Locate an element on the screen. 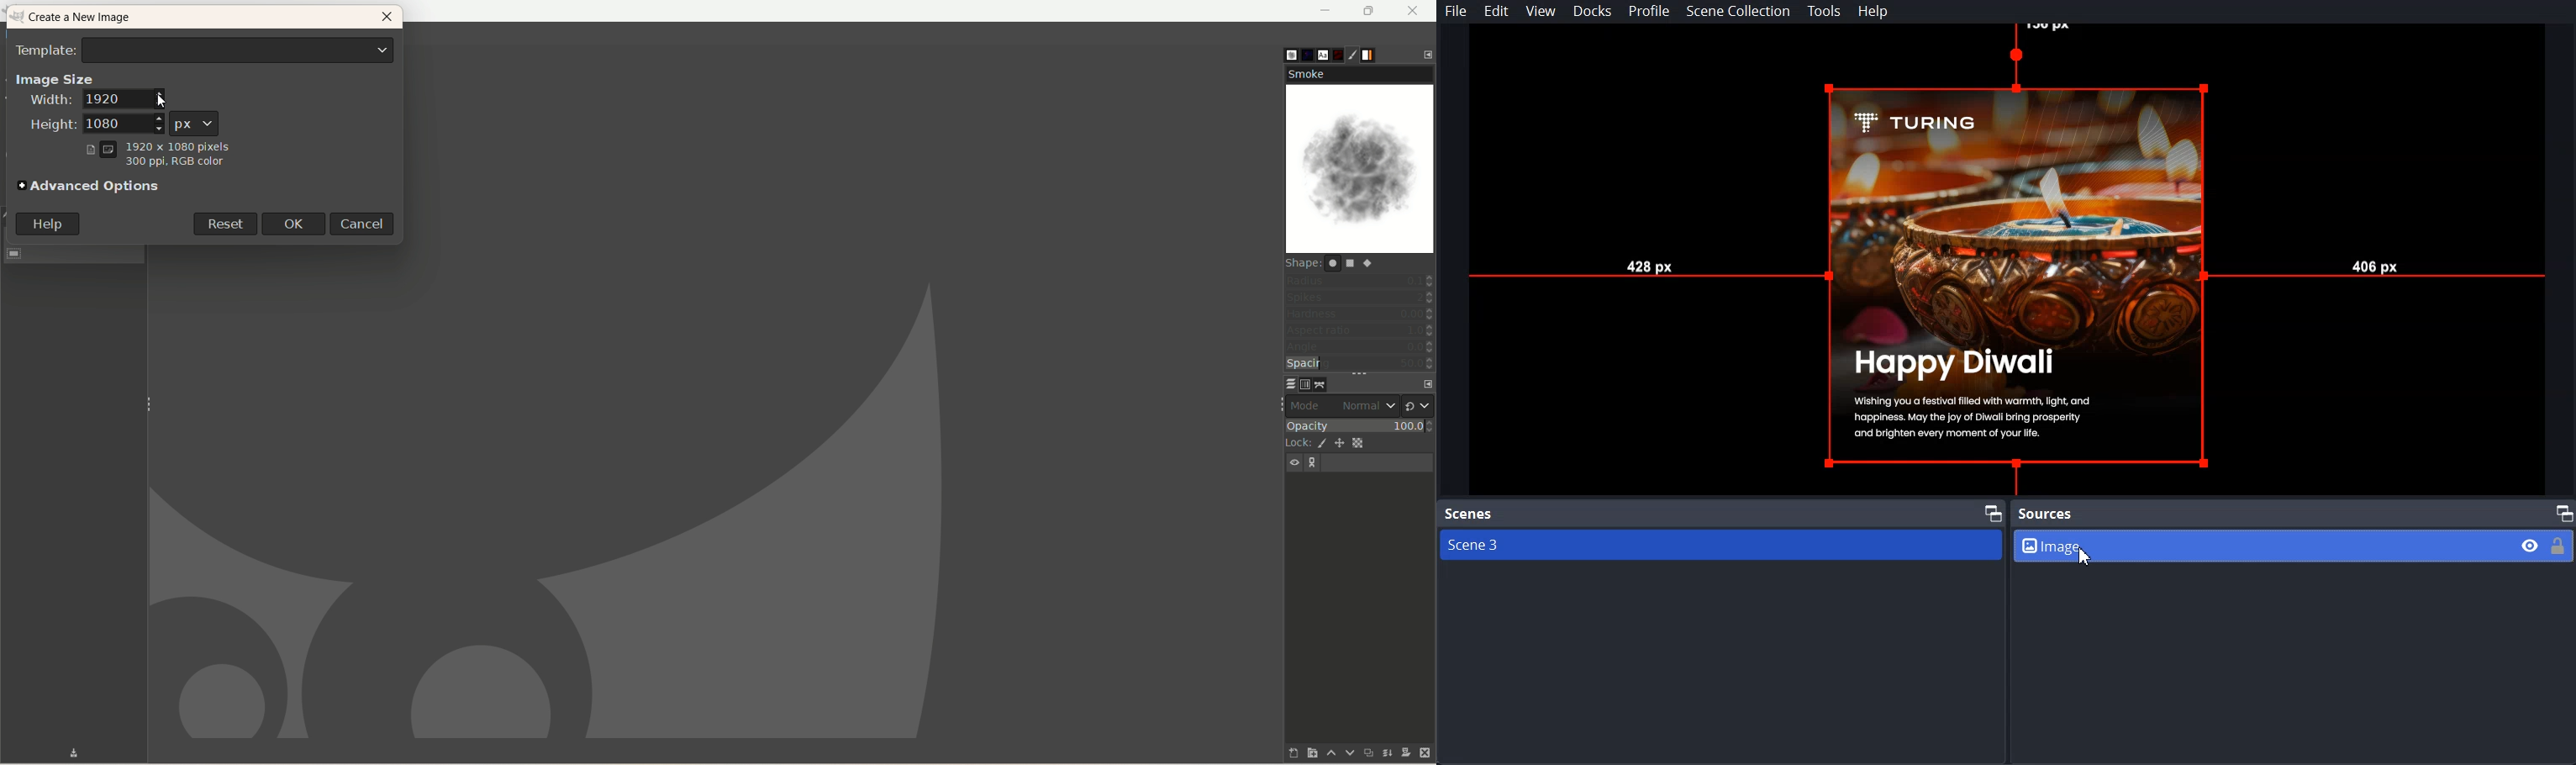  image size is located at coordinates (55, 78).